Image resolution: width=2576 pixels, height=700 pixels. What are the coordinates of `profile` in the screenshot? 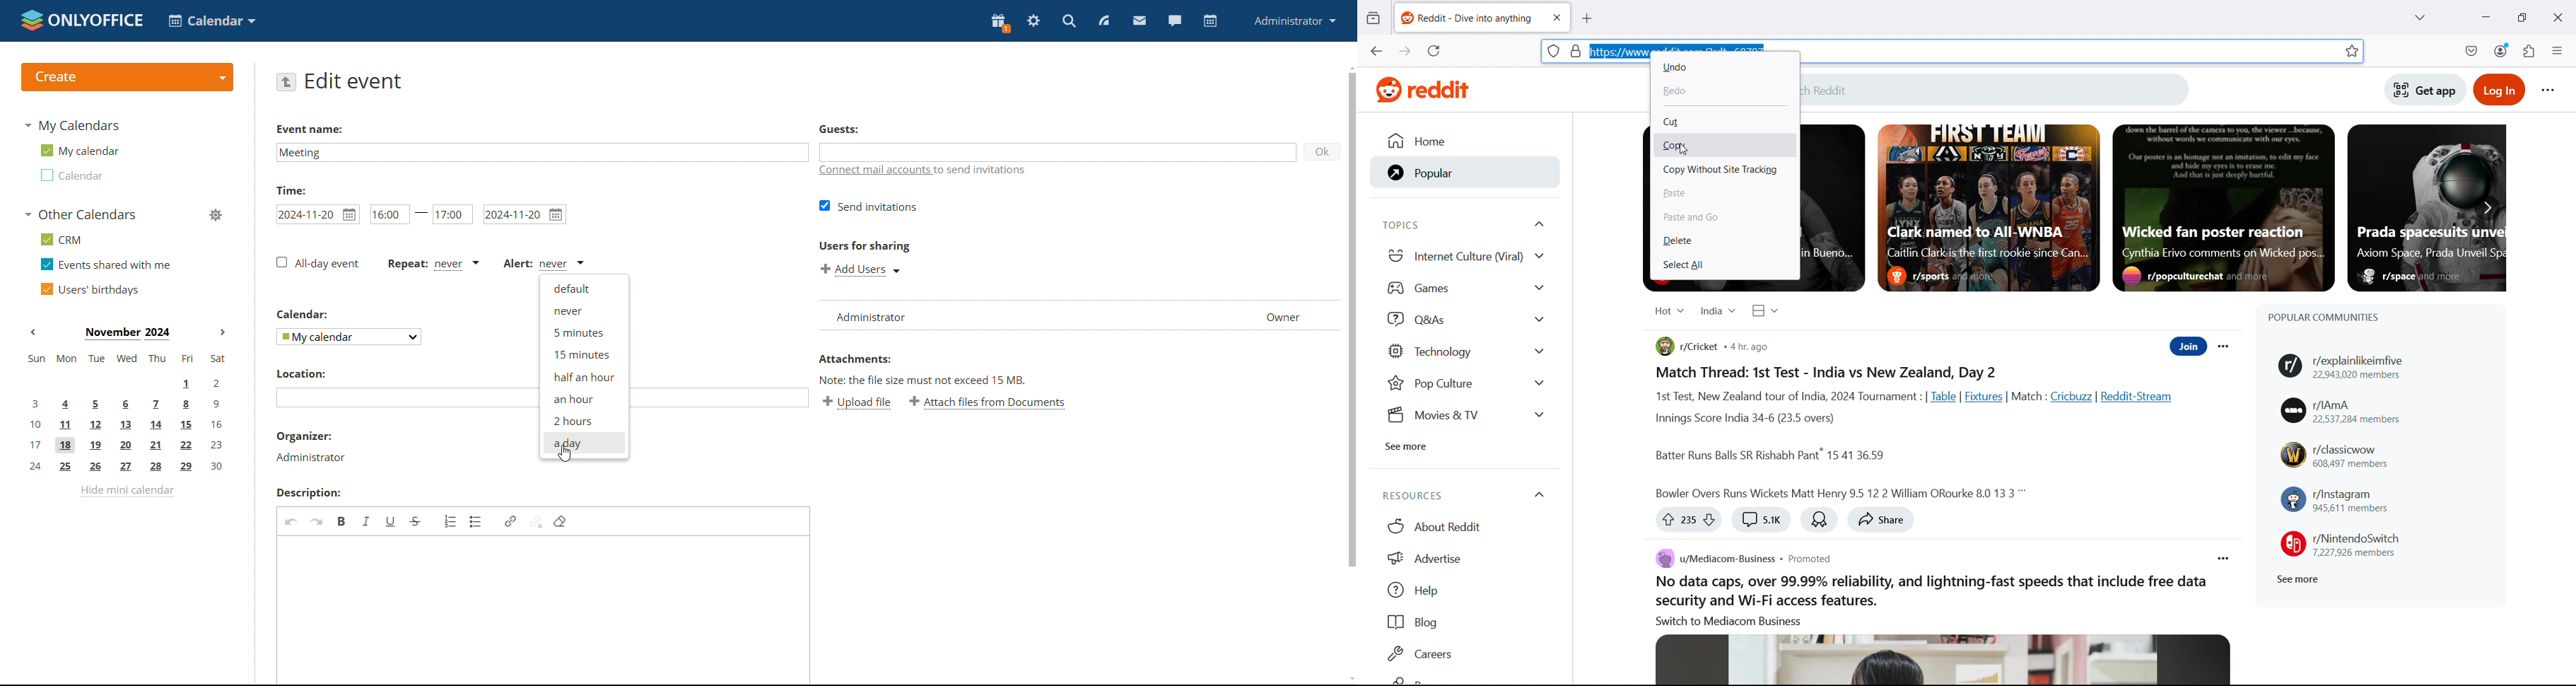 It's located at (1294, 22).